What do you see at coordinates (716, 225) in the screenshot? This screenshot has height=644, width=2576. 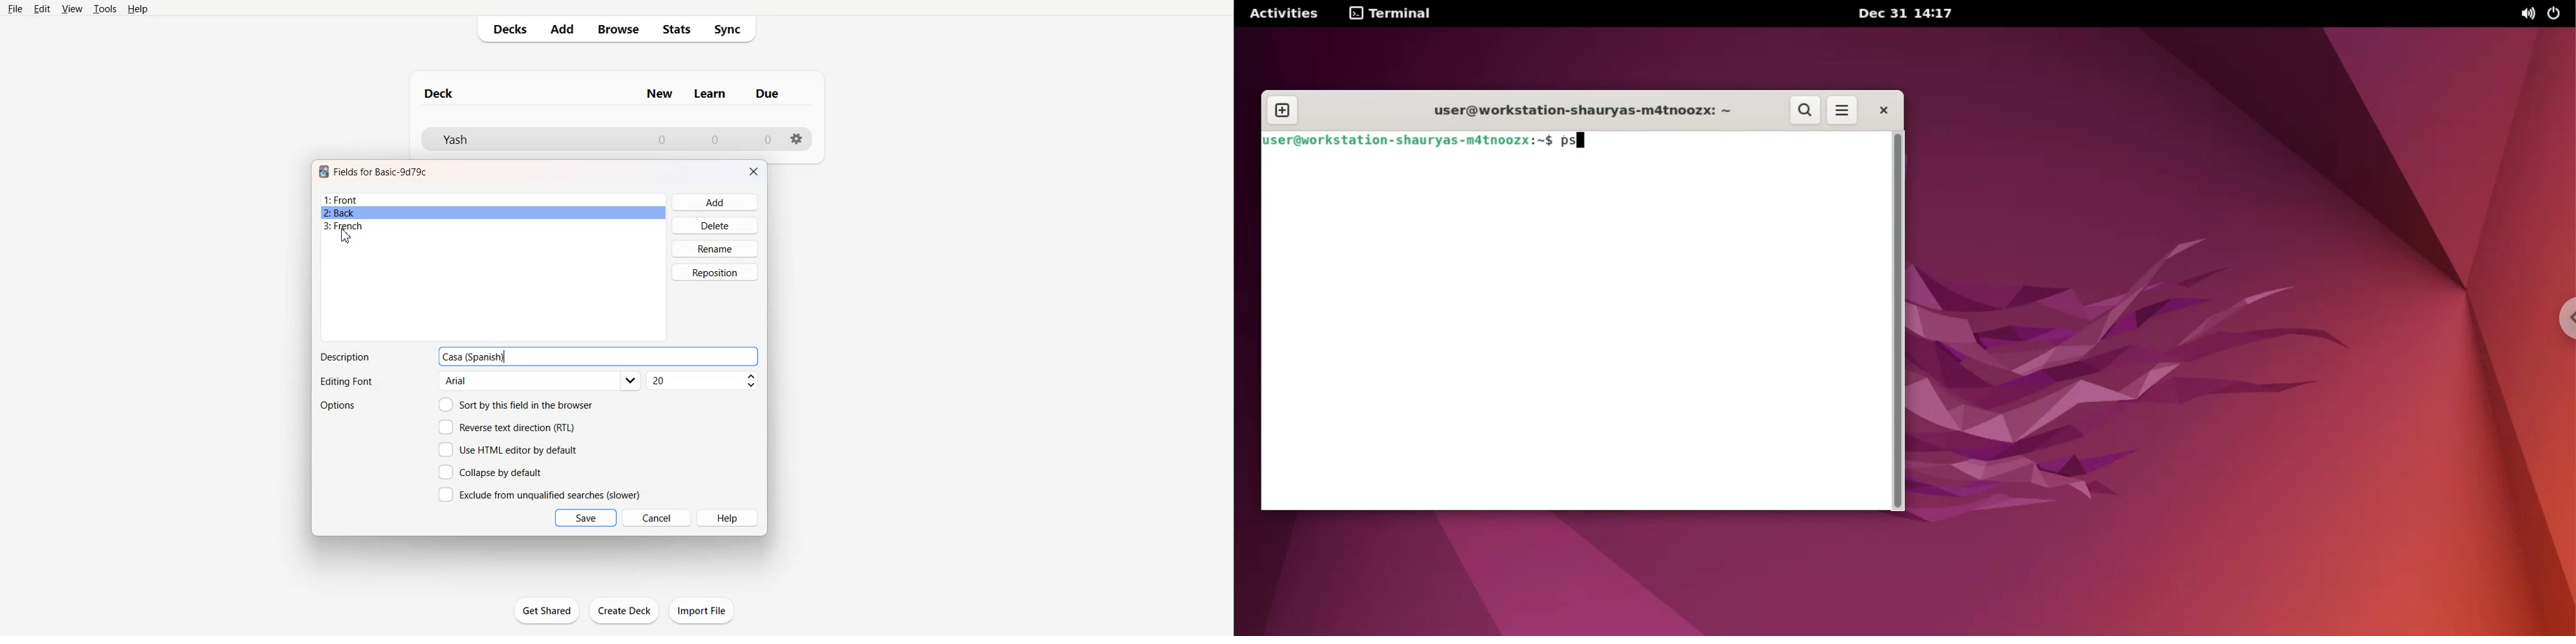 I see `Delete` at bounding box center [716, 225].